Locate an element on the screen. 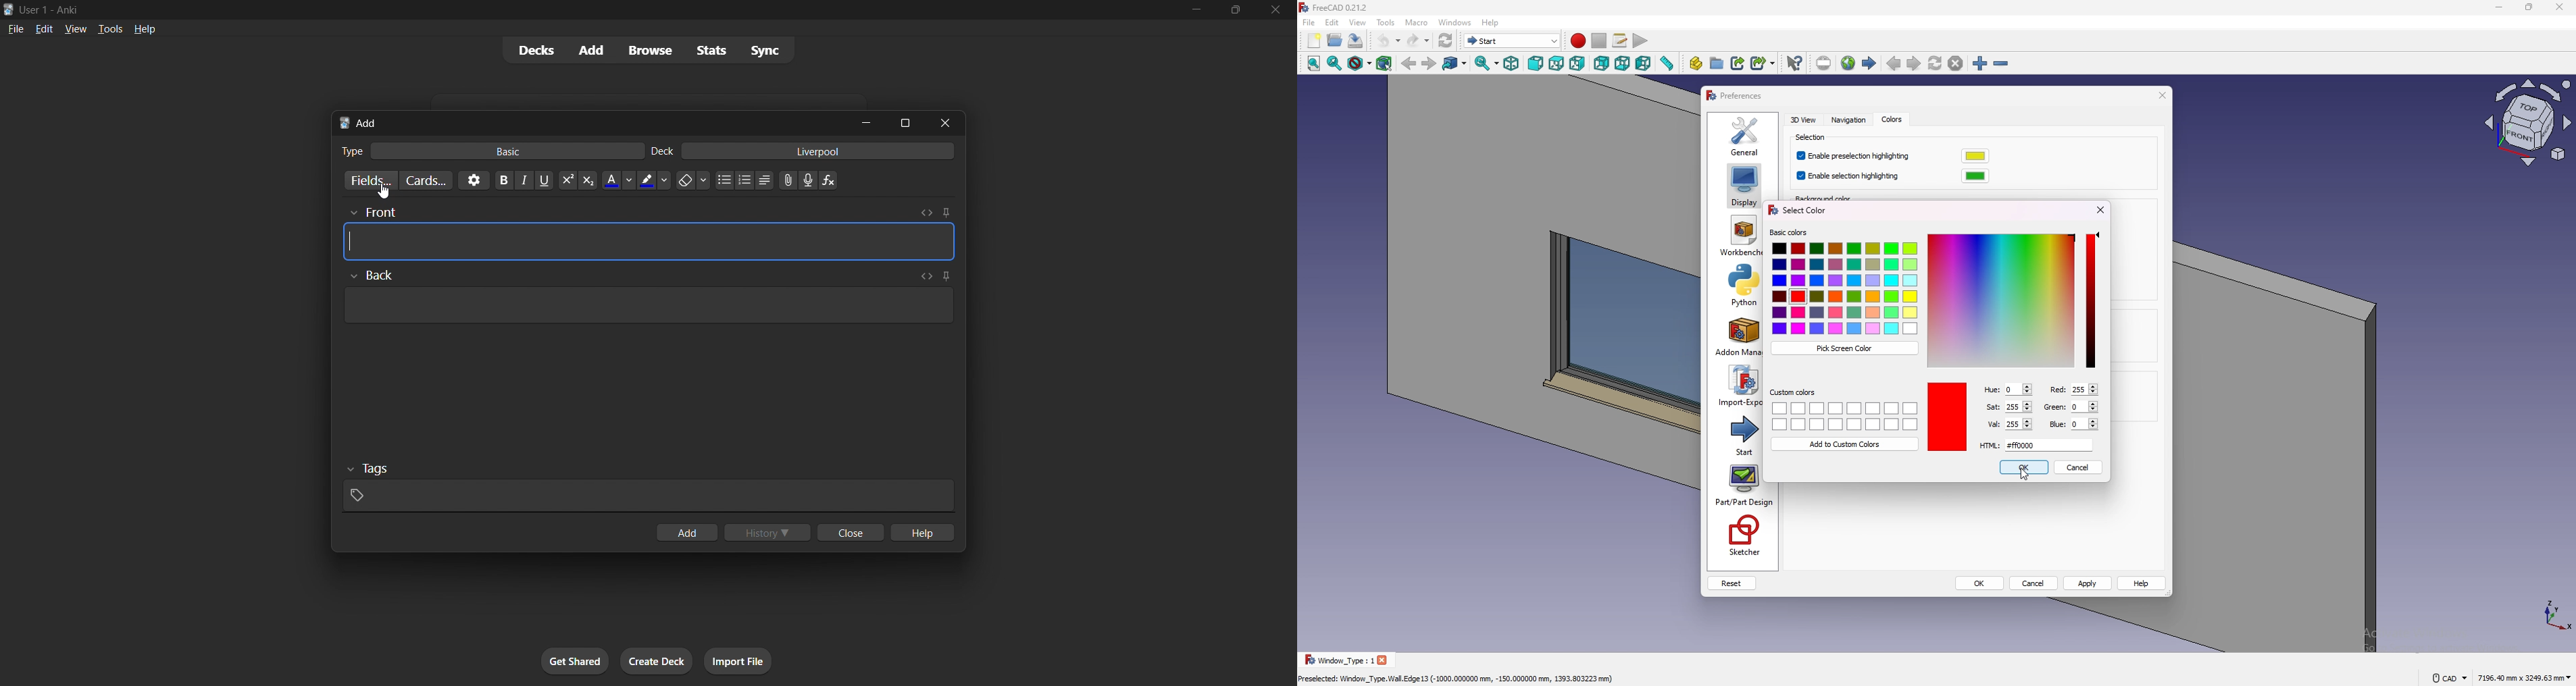 This screenshot has height=700, width=2576. Bold is located at coordinates (503, 180).